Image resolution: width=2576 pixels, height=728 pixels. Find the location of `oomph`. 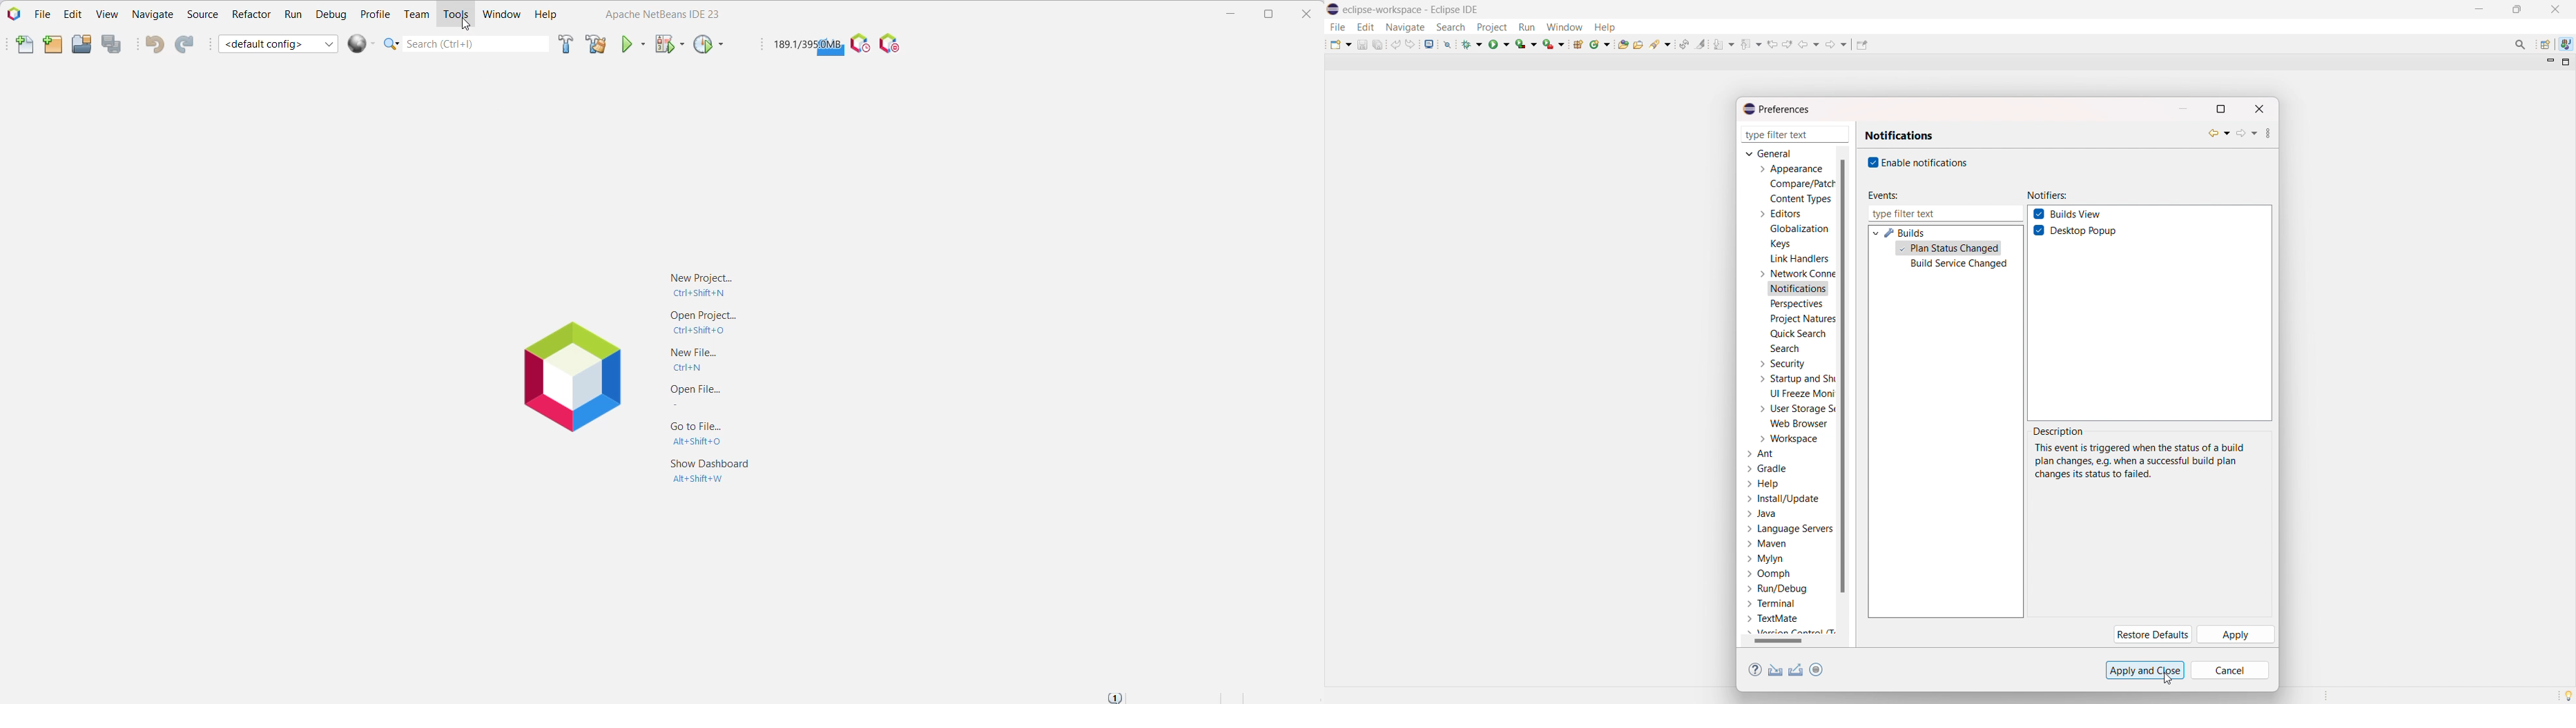

oomph is located at coordinates (1768, 575).